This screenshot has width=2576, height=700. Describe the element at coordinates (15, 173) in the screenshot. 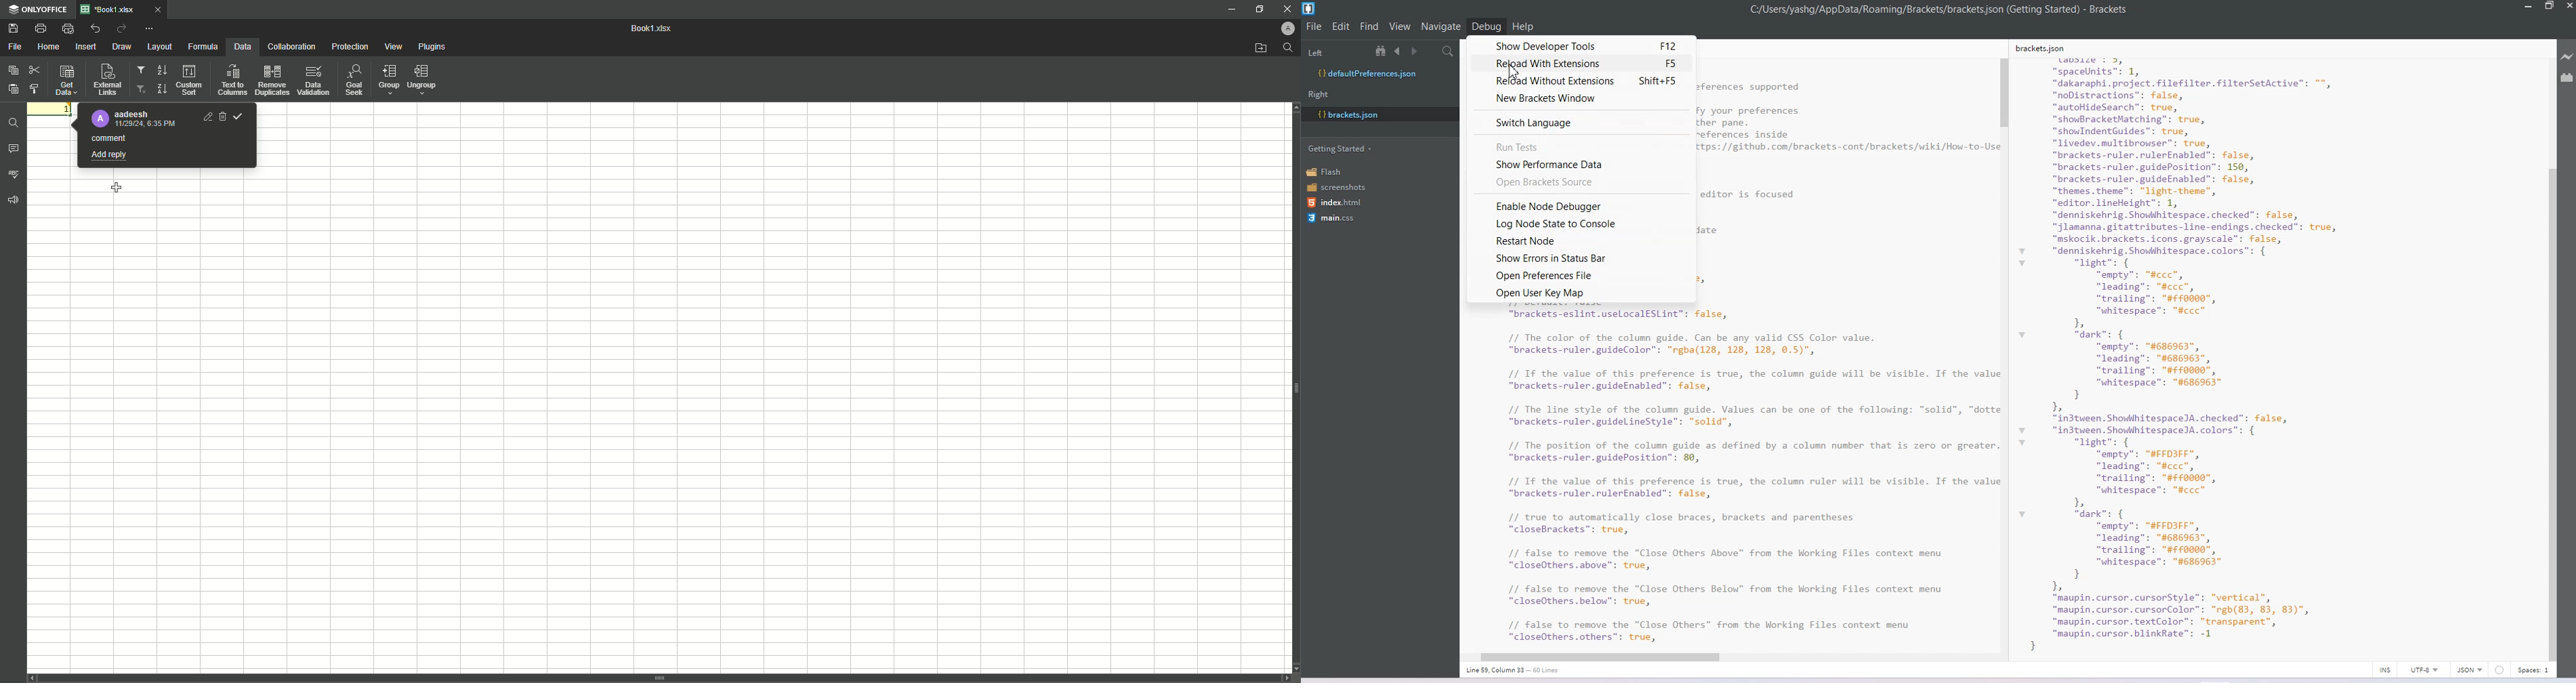

I see `Spell Check` at that location.